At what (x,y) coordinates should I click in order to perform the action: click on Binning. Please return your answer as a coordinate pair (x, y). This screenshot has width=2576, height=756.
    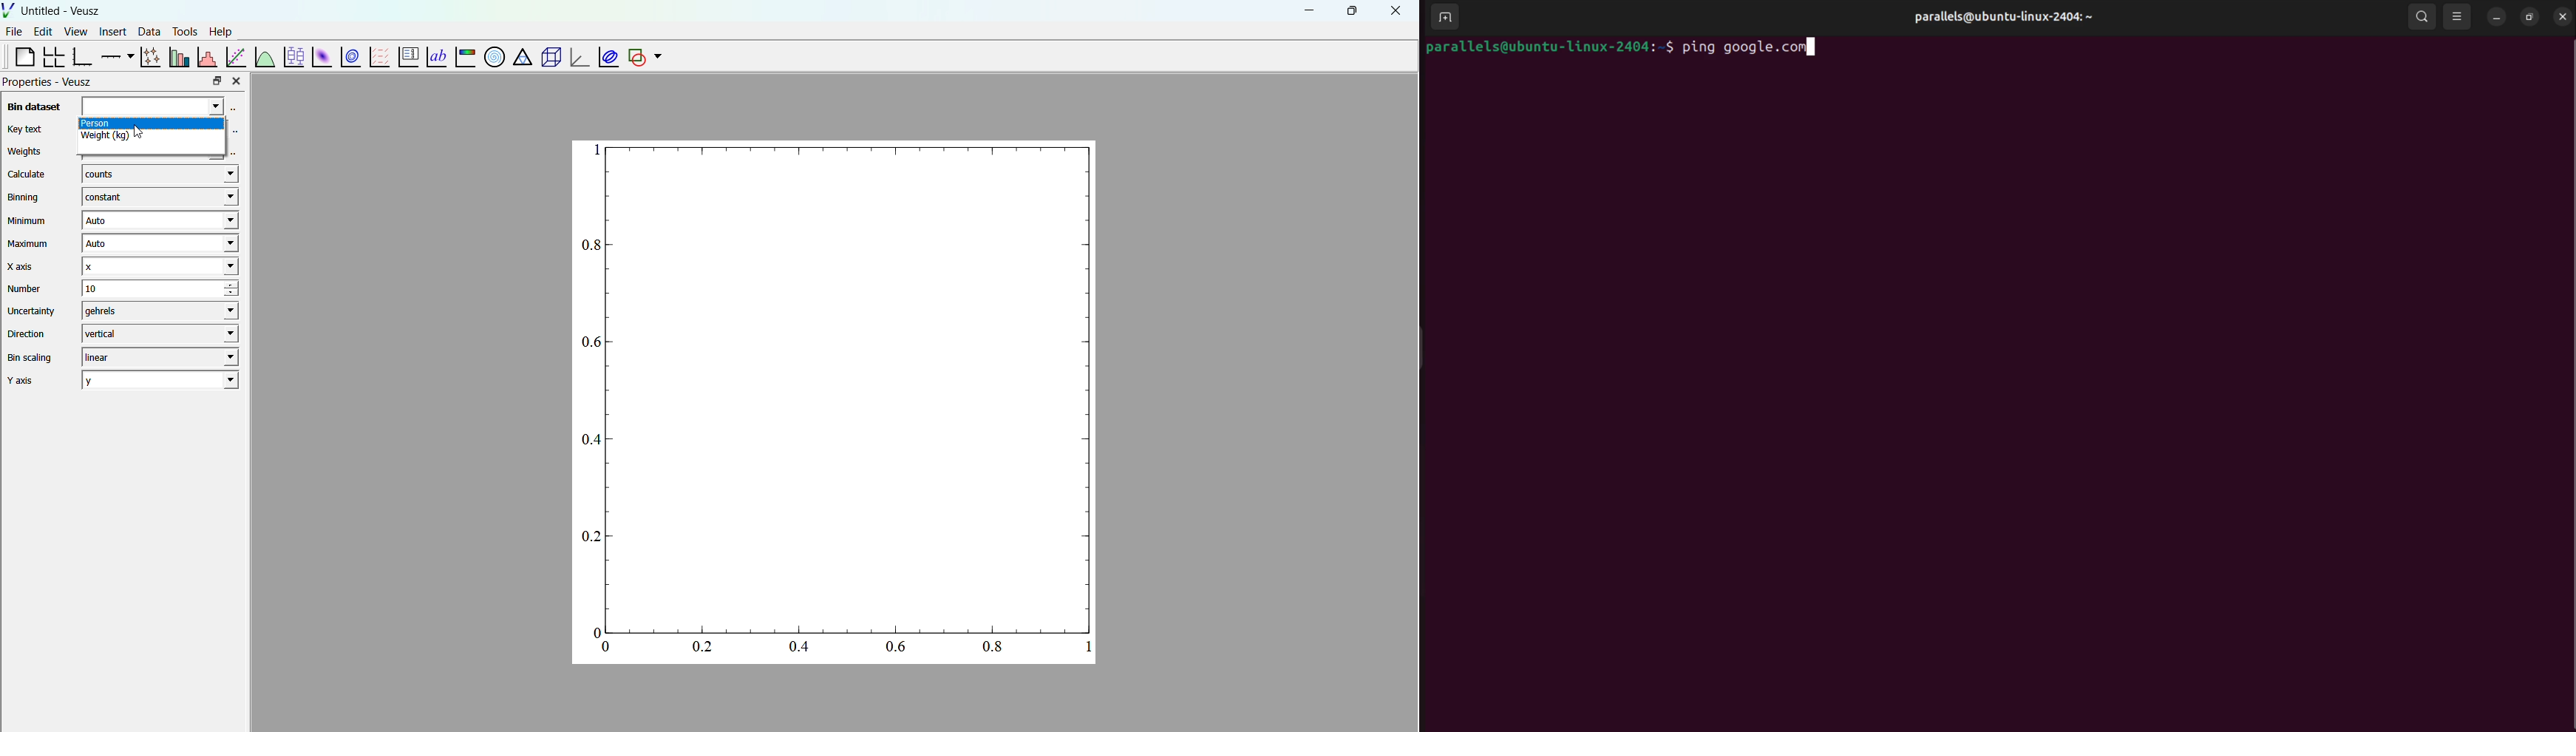
    Looking at the image, I should click on (26, 197).